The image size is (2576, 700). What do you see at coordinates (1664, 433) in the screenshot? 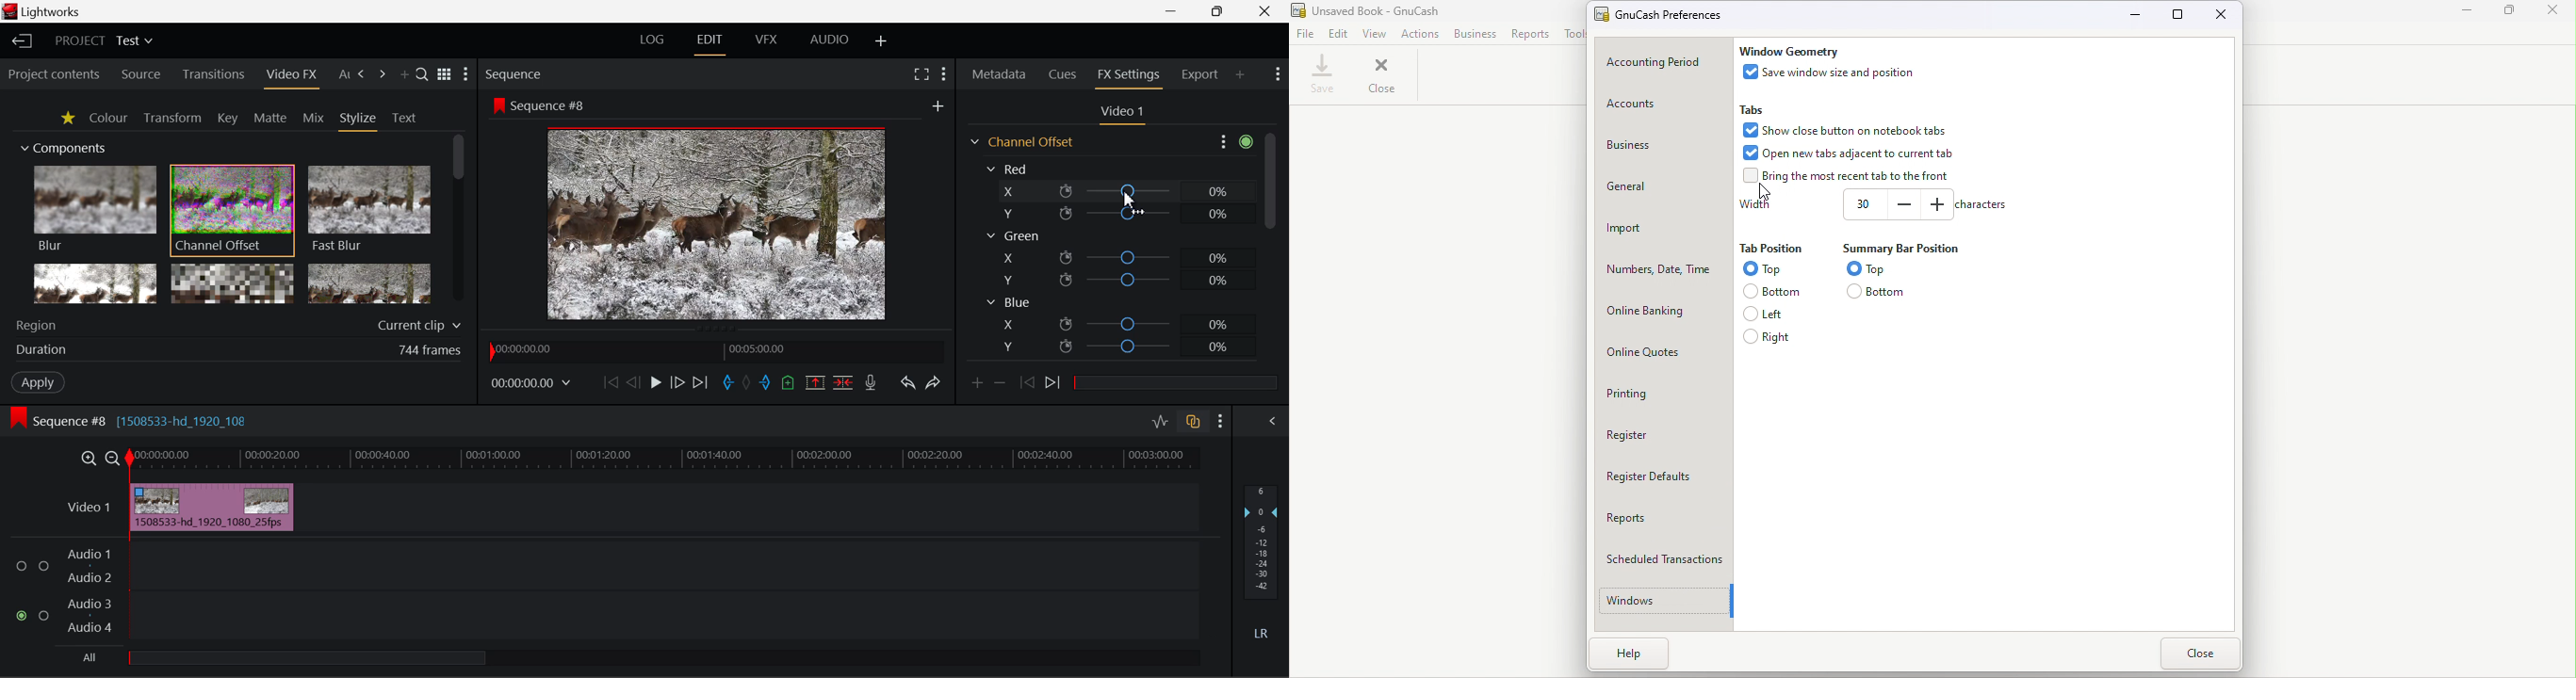
I see `Register` at bounding box center [1664, 433].